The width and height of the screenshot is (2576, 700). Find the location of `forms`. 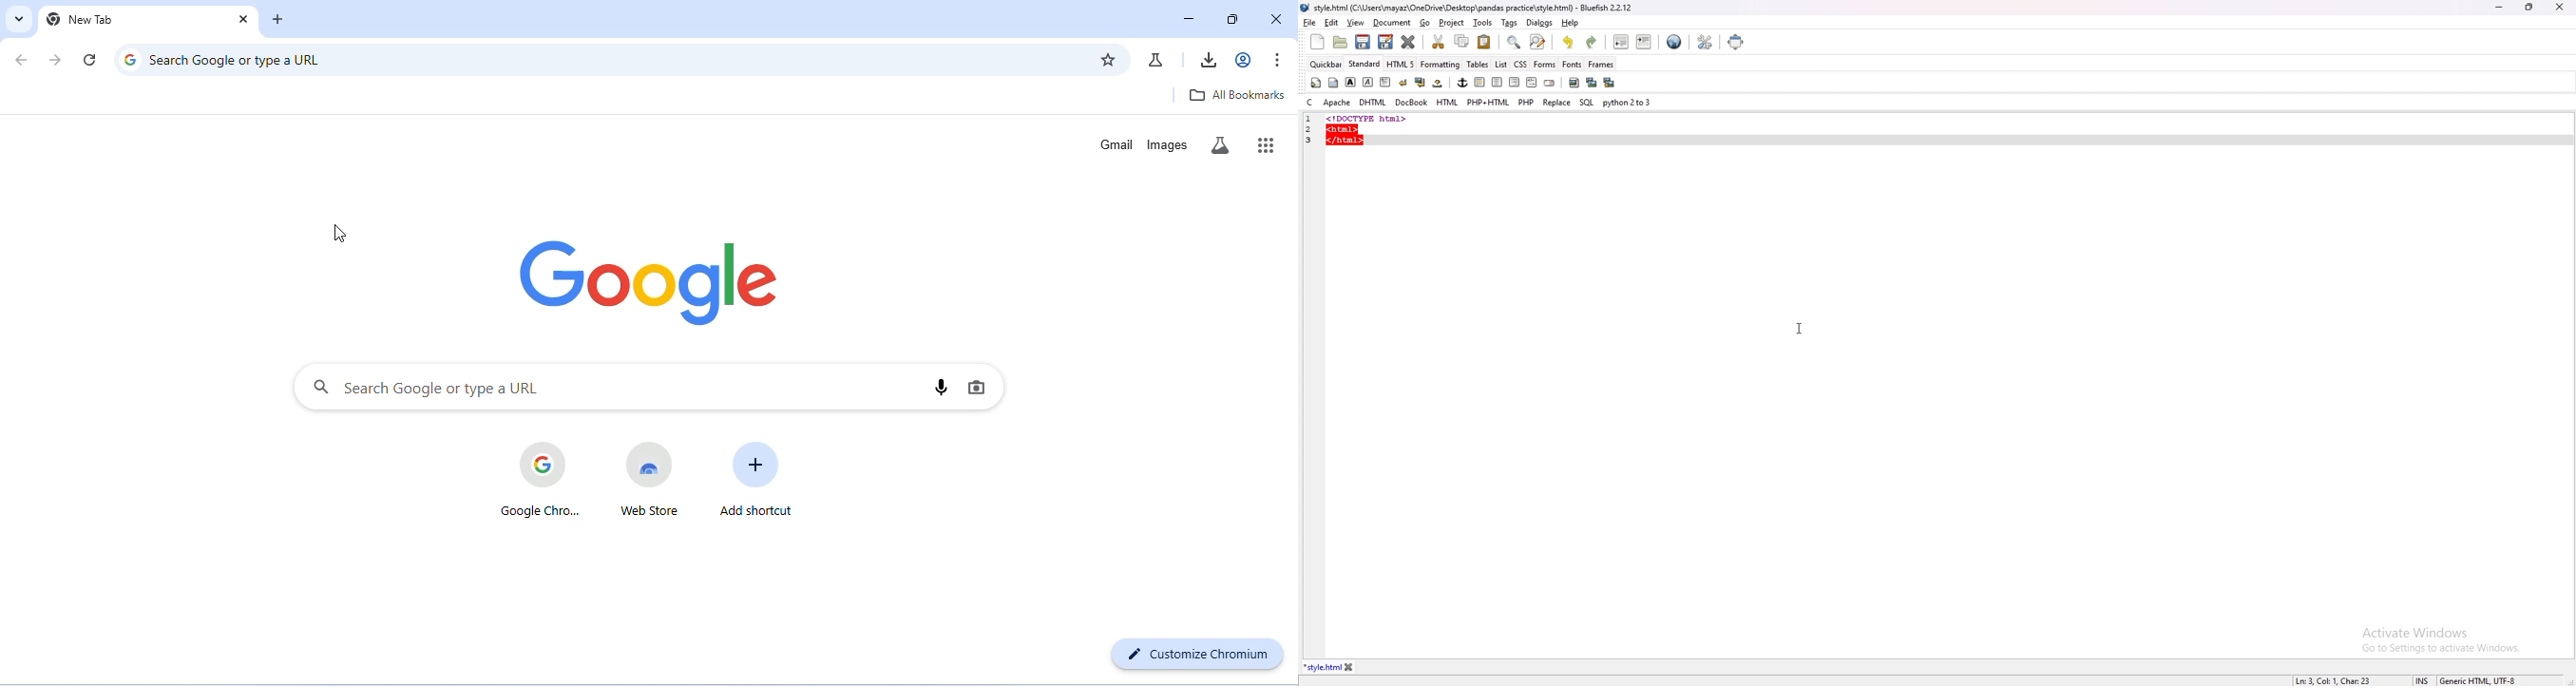

forms is located at coordinates (1545, 63).